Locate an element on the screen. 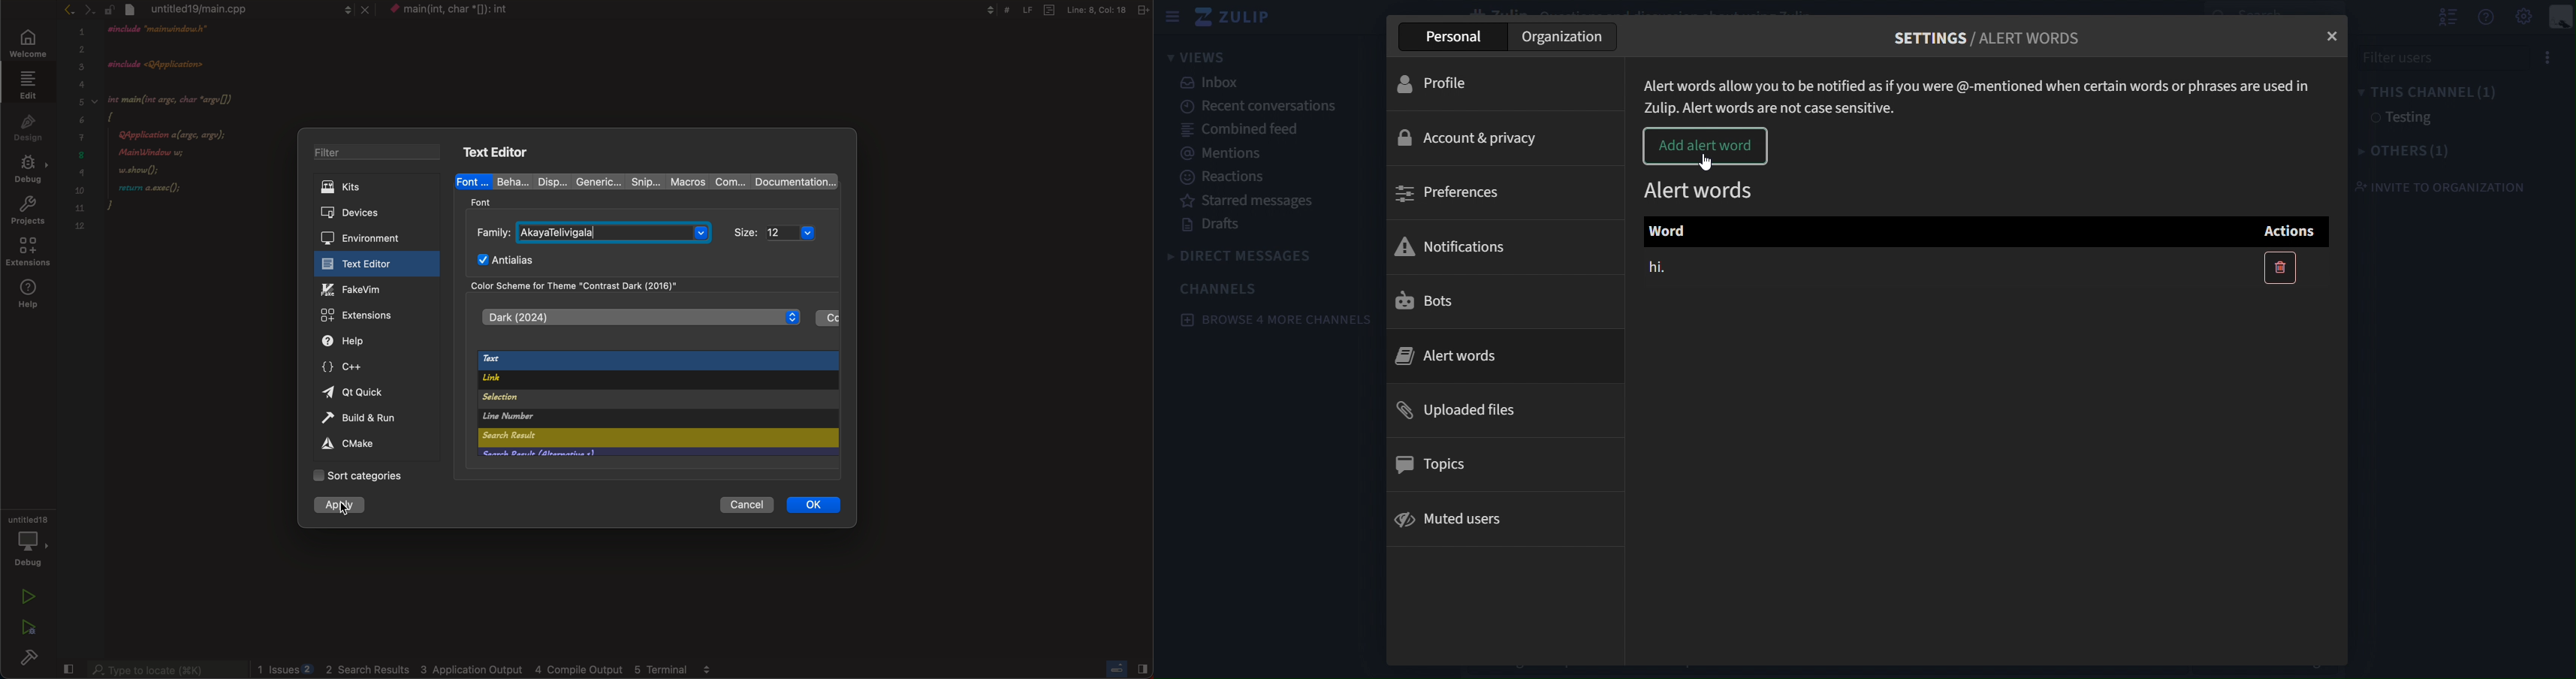 This screenshot has height=700, width=2576. drafts is located at coordinates (1218, 227).